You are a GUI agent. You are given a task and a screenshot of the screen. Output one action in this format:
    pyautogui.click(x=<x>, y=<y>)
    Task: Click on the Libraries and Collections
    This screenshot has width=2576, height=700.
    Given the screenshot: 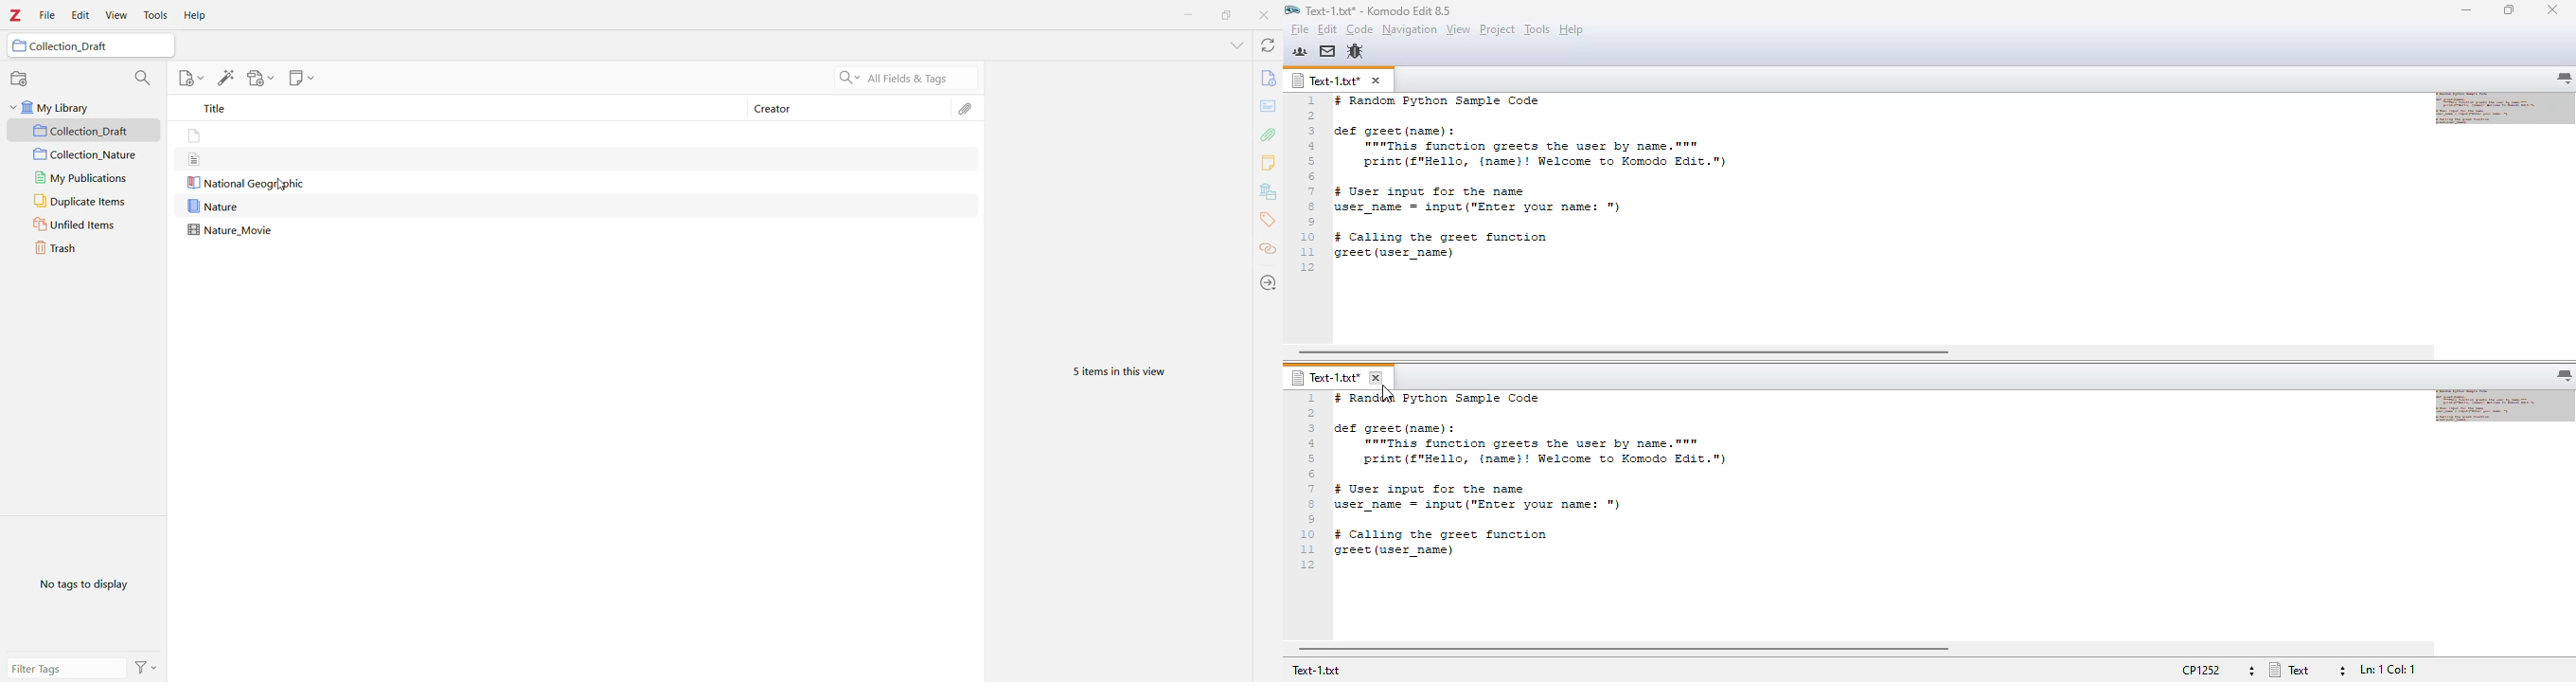 What is the action you would take?
    pyautogui.click(x=1267, y=192)
    